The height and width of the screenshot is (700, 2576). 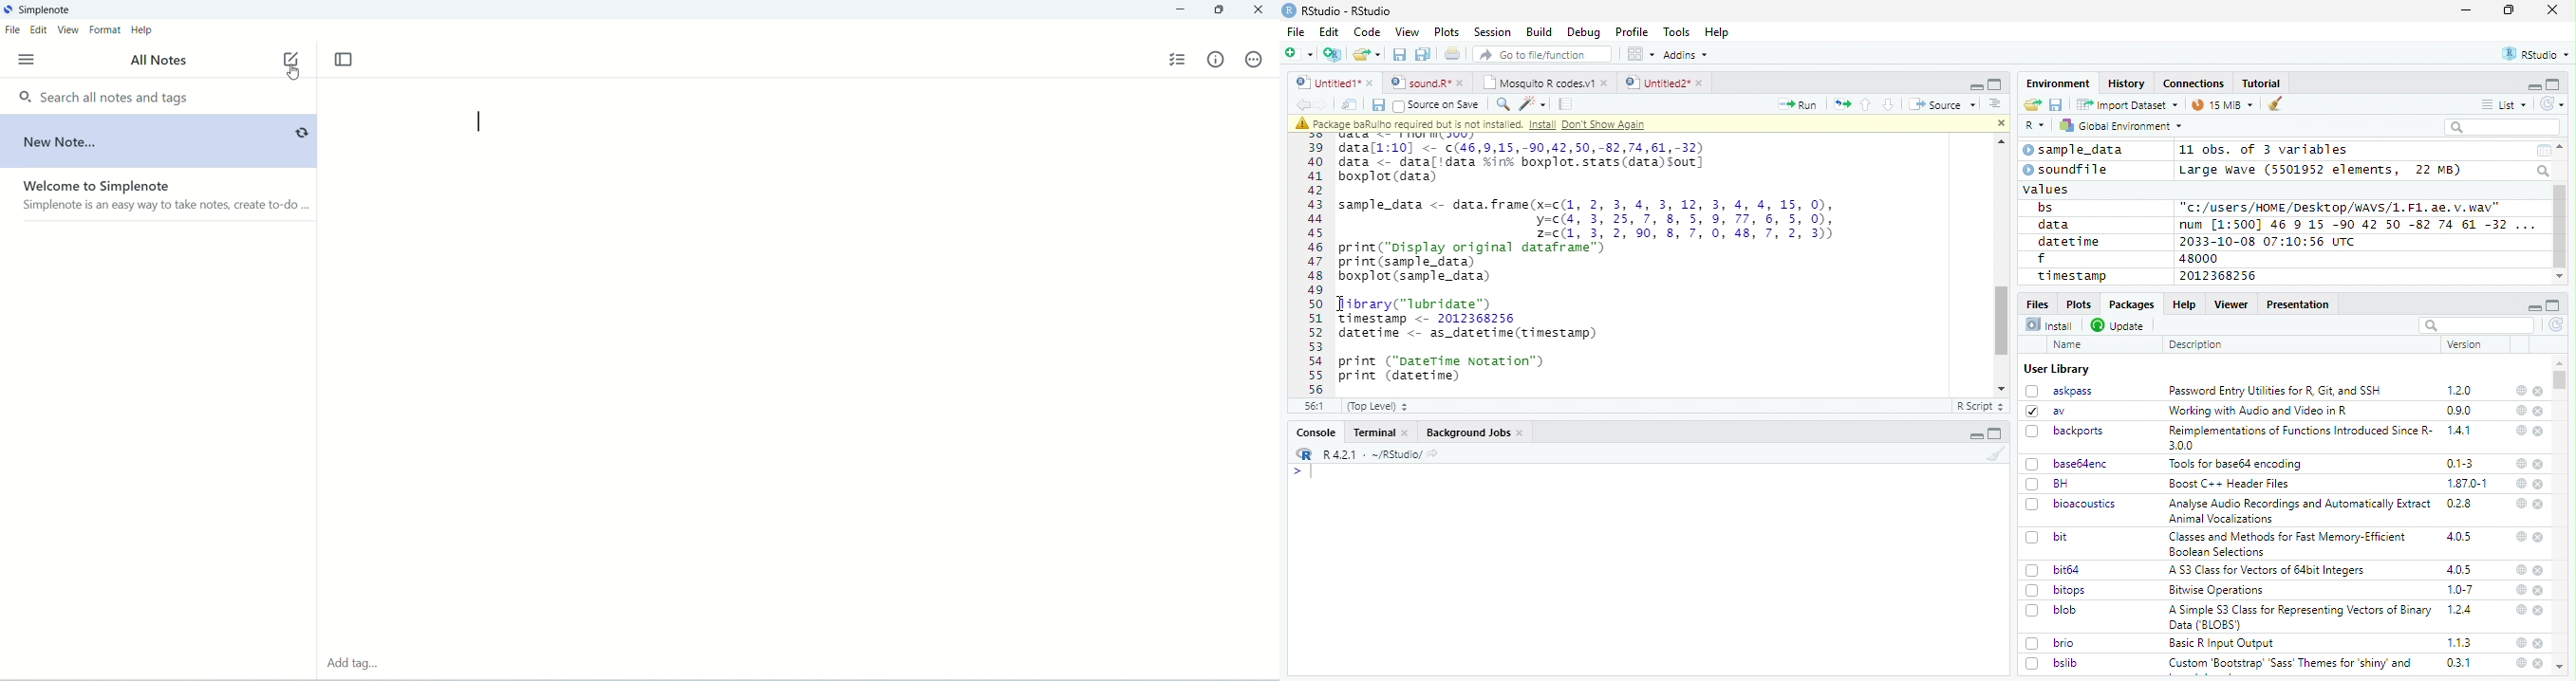 What do you see at coordinates (141, 30) in the screenshot?
I see `help` at bounding box center [141, 30].